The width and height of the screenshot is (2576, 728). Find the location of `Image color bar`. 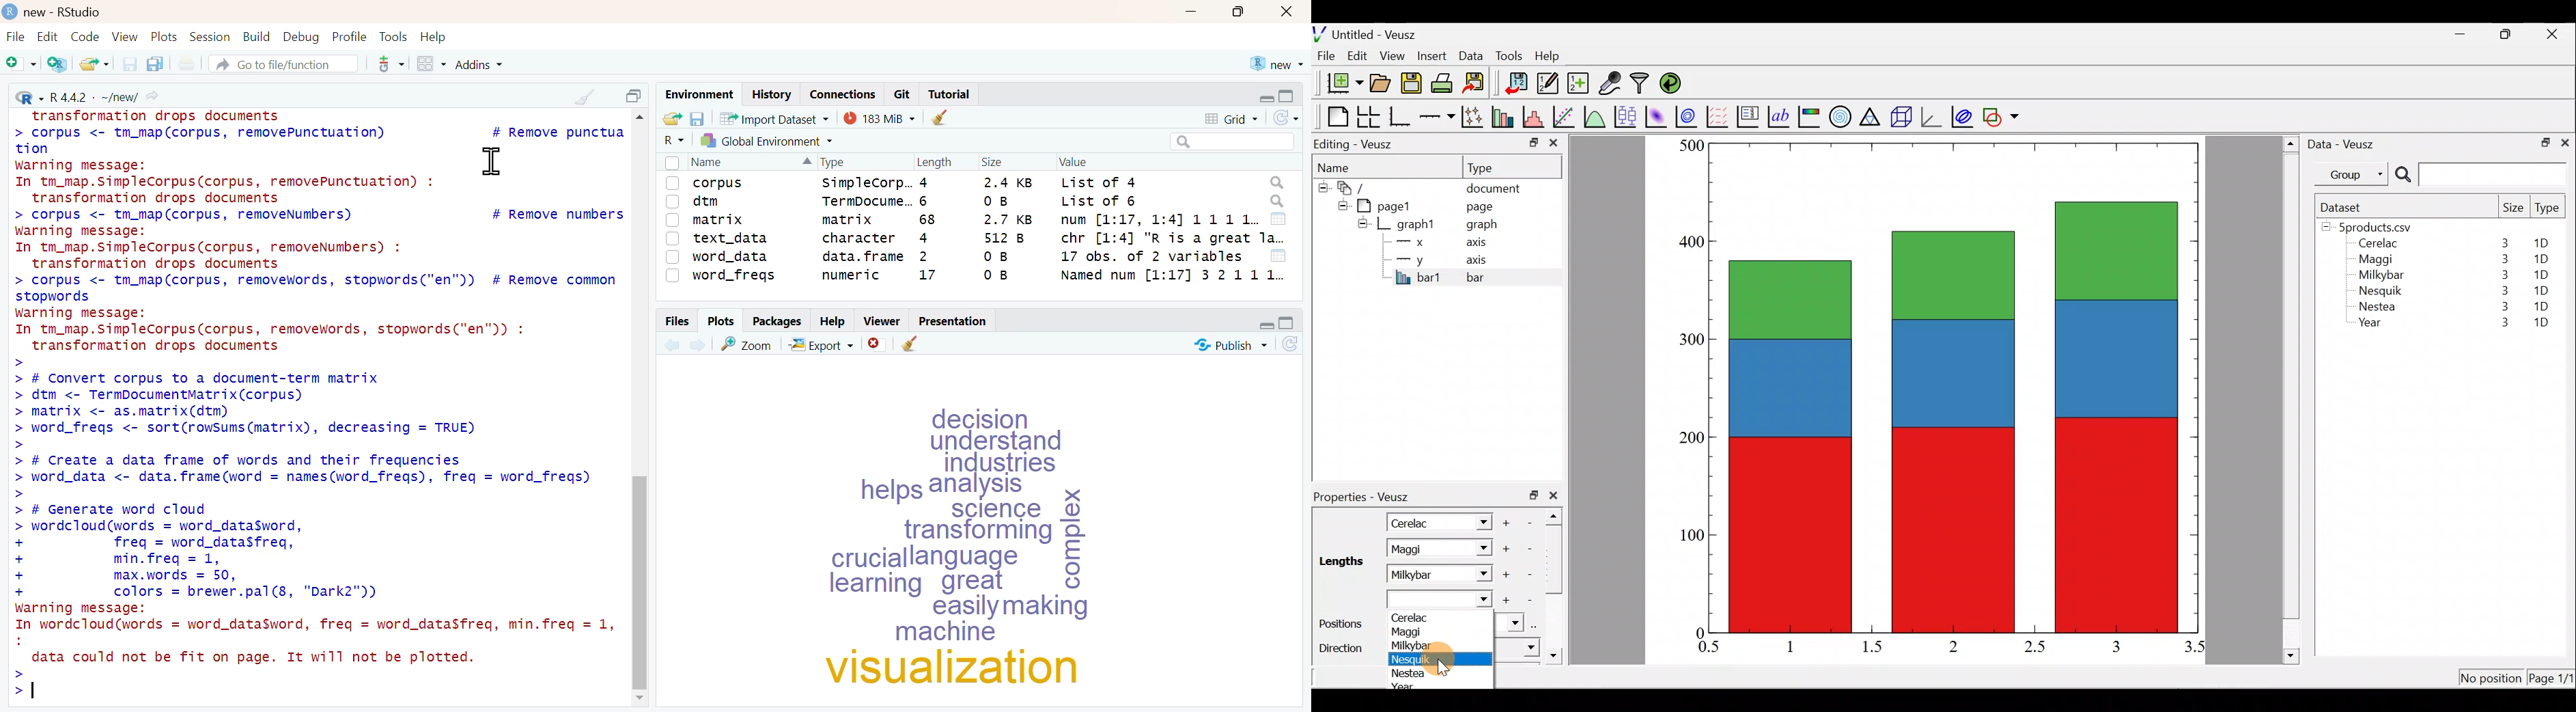

Image color bar is located at coordinates (1810, 116).